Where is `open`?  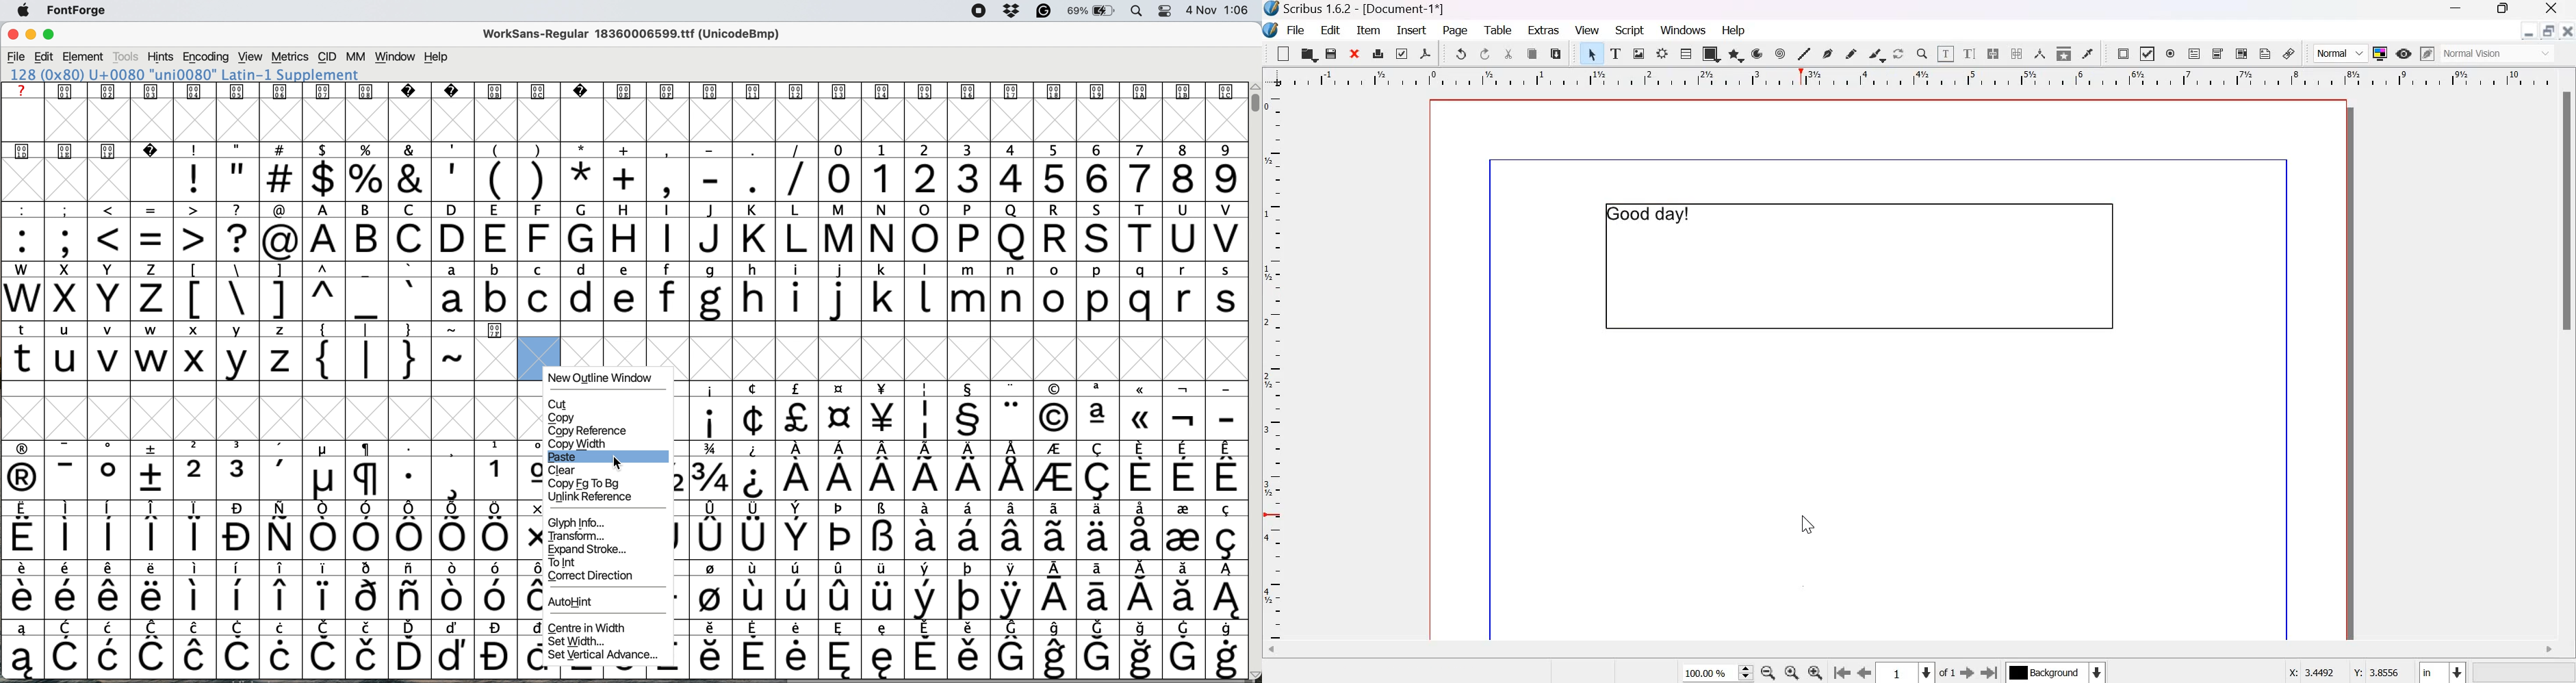
open is located at coordinates (1308, 53).